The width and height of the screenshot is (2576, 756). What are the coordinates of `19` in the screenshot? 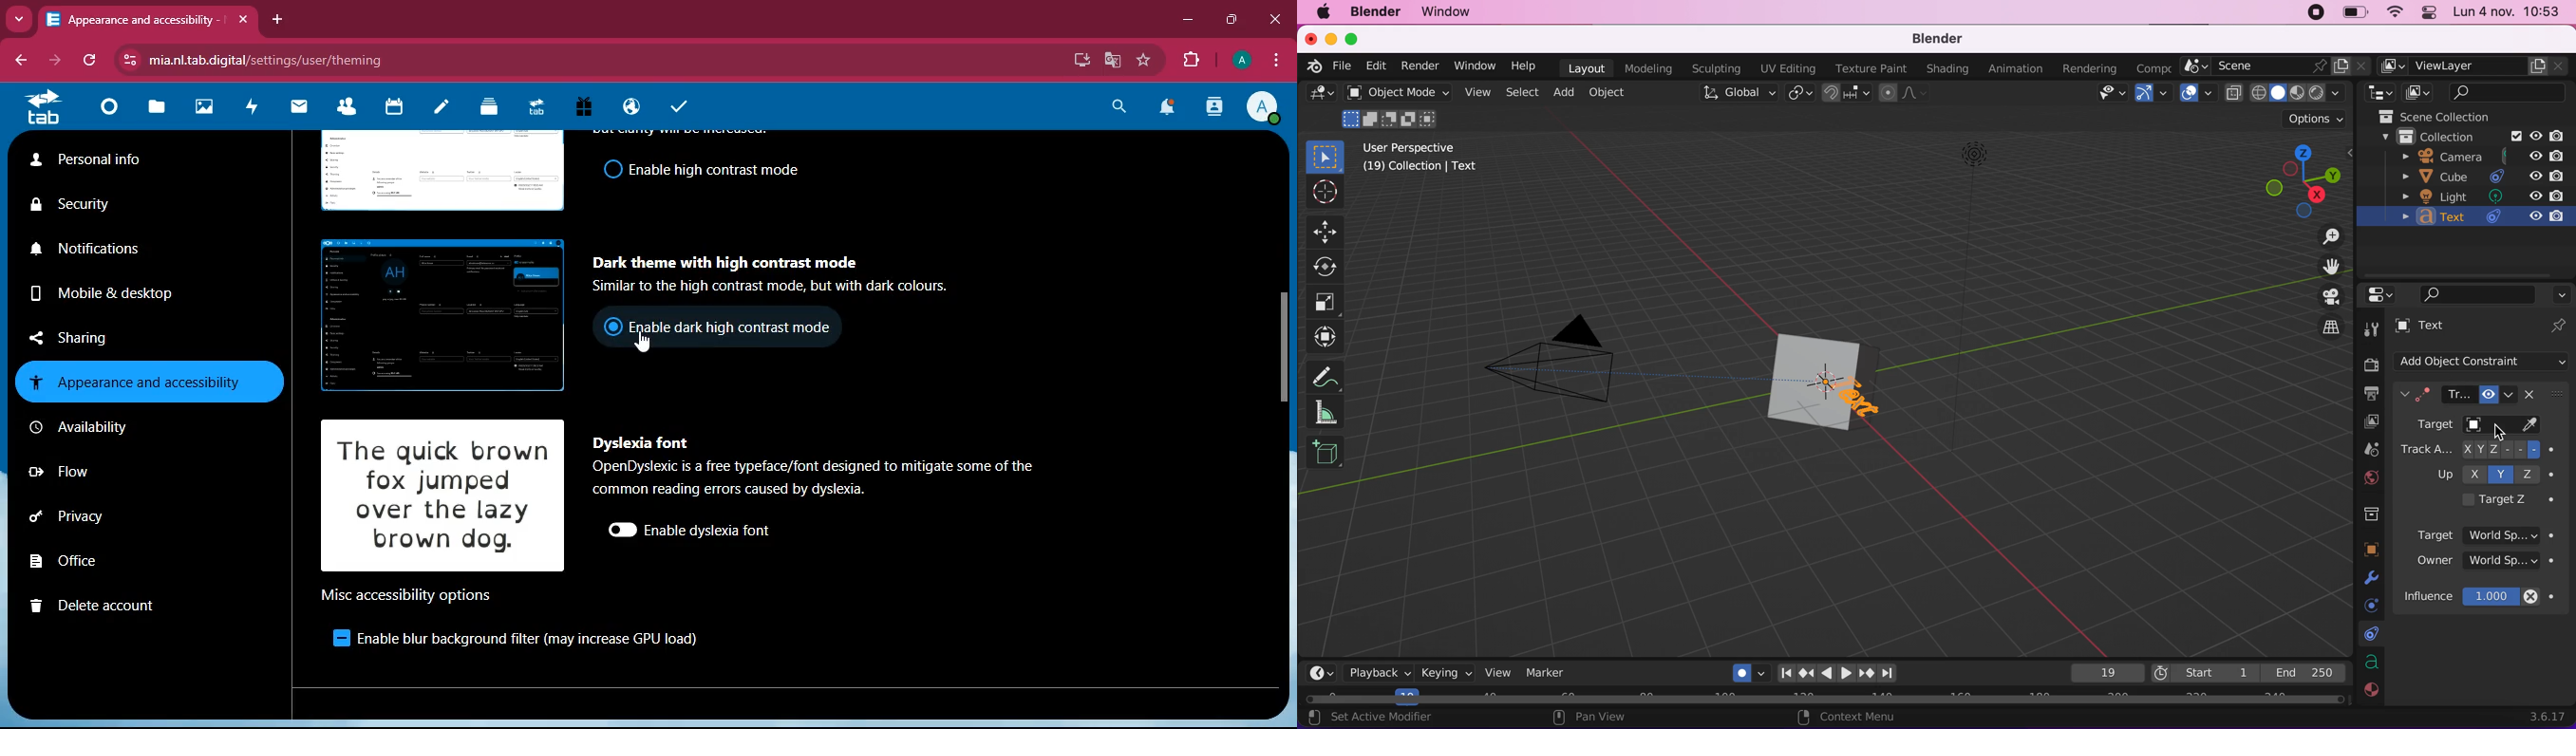 It's located at (2102, 673).